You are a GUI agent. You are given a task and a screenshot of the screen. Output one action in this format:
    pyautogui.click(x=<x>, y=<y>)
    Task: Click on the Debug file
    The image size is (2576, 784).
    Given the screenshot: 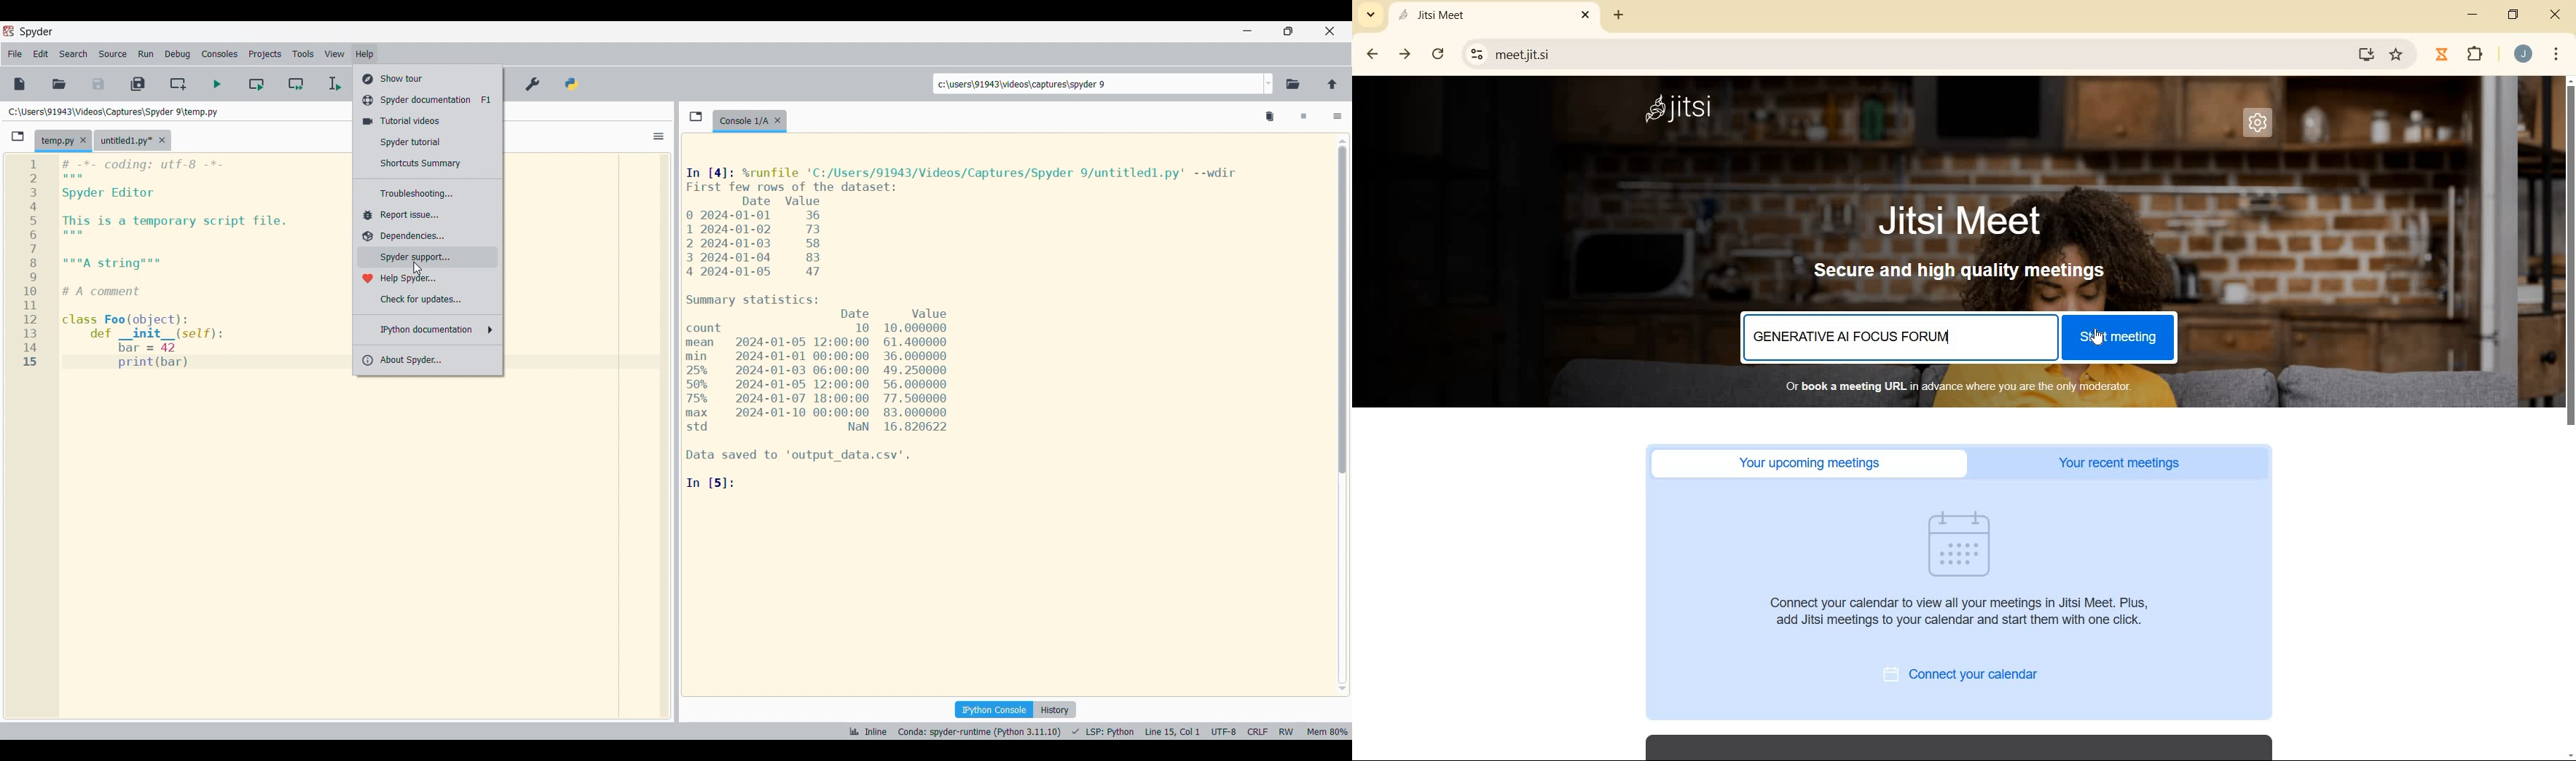 What is the action you would take?
    pyautogui.click(x=334, y=84)
    